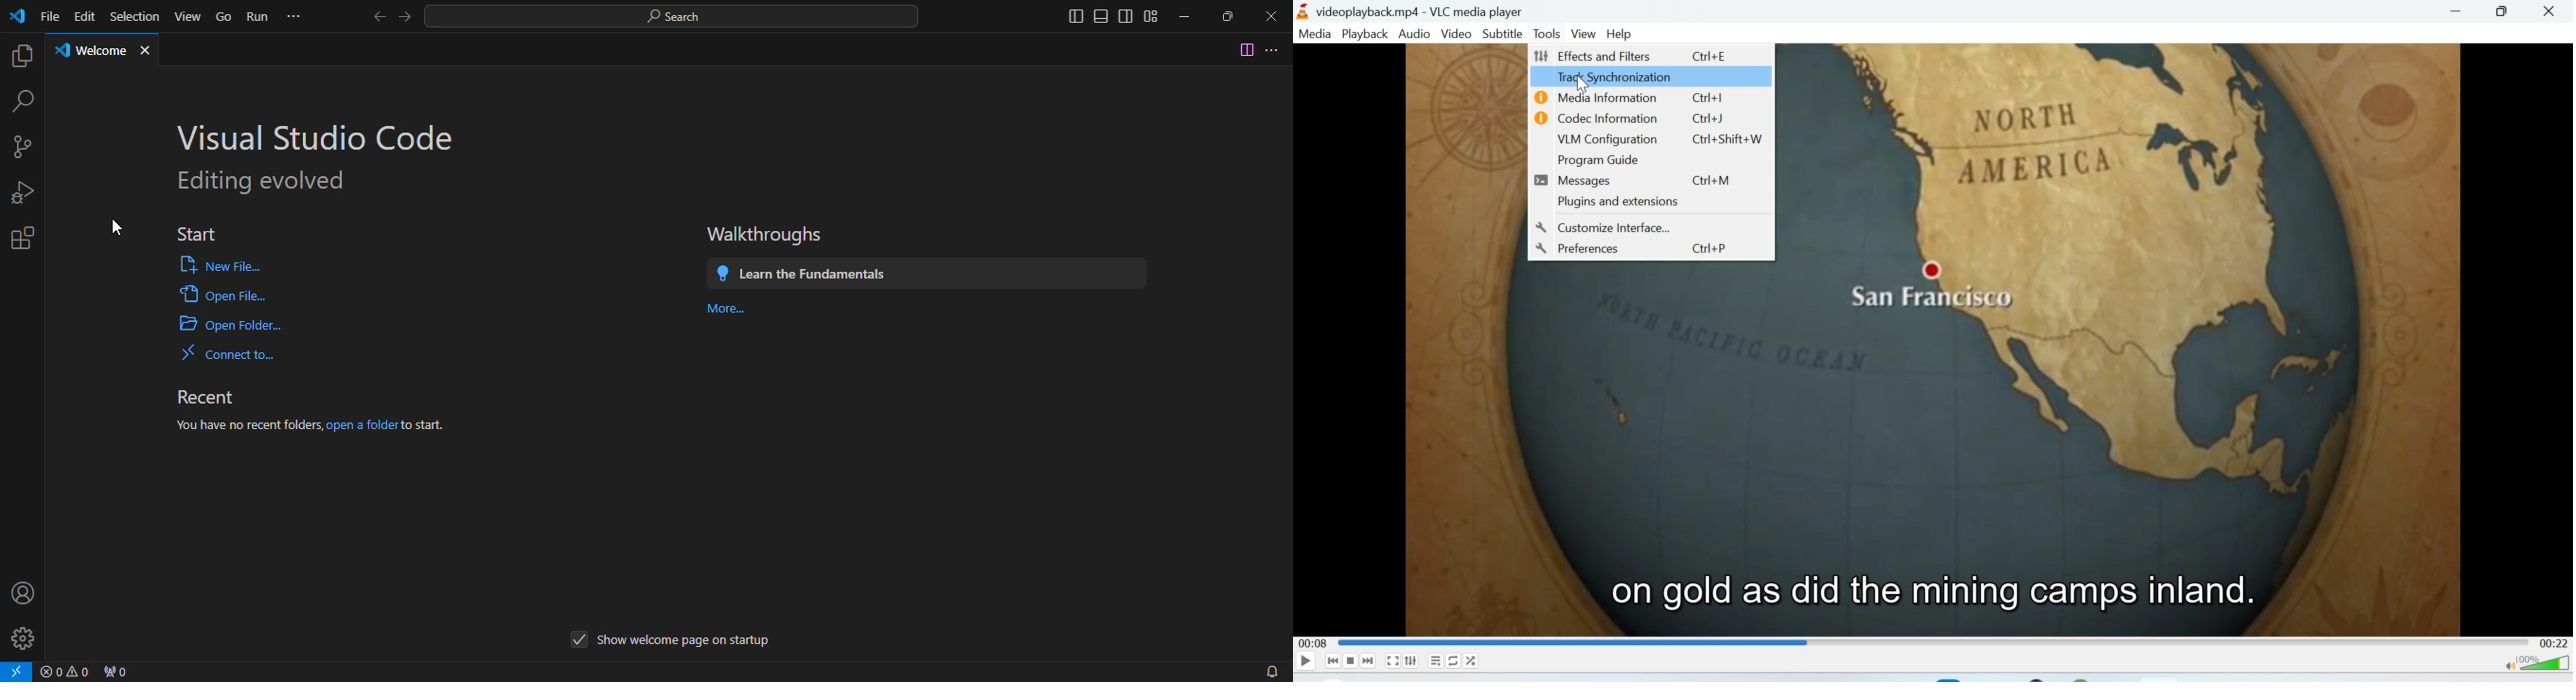 This screenshot has height=700, width=2576. What do you see at coordinates (92, 53) in the screenshot?
I see `Welcome` at bounding box center [92, 53].